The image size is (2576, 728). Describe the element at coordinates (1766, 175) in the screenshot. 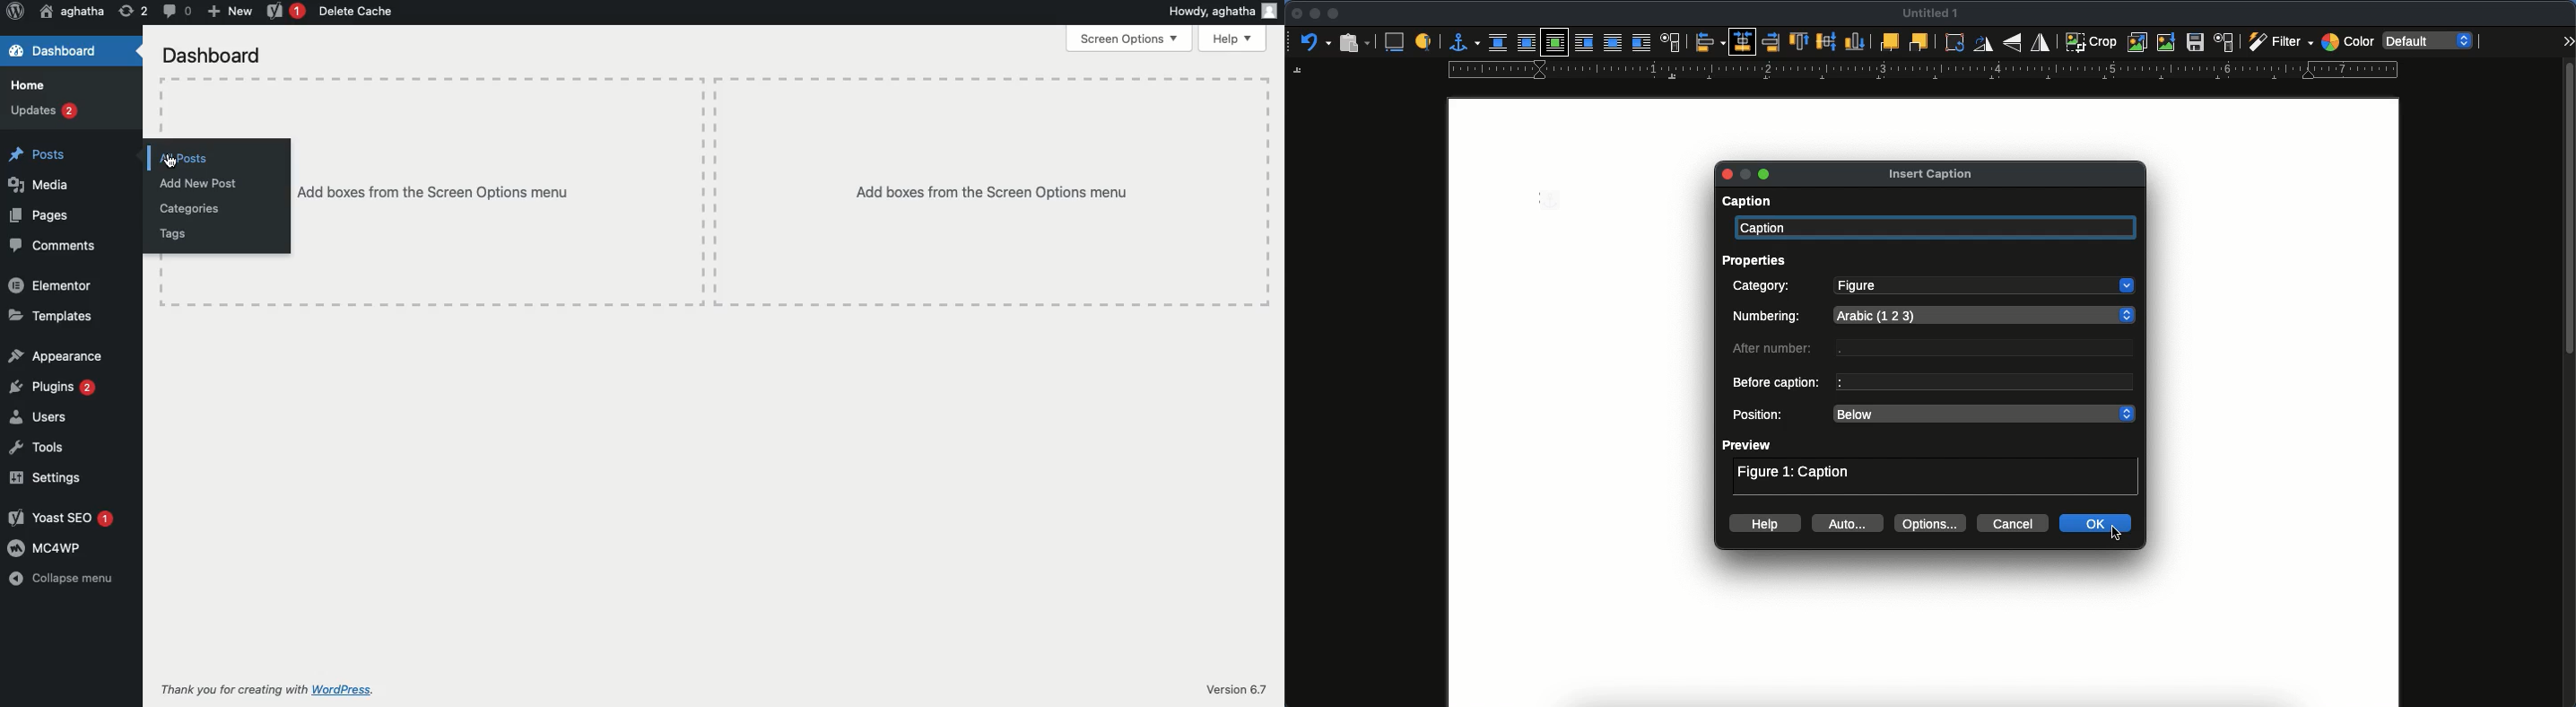

I see `maximize` at that location.